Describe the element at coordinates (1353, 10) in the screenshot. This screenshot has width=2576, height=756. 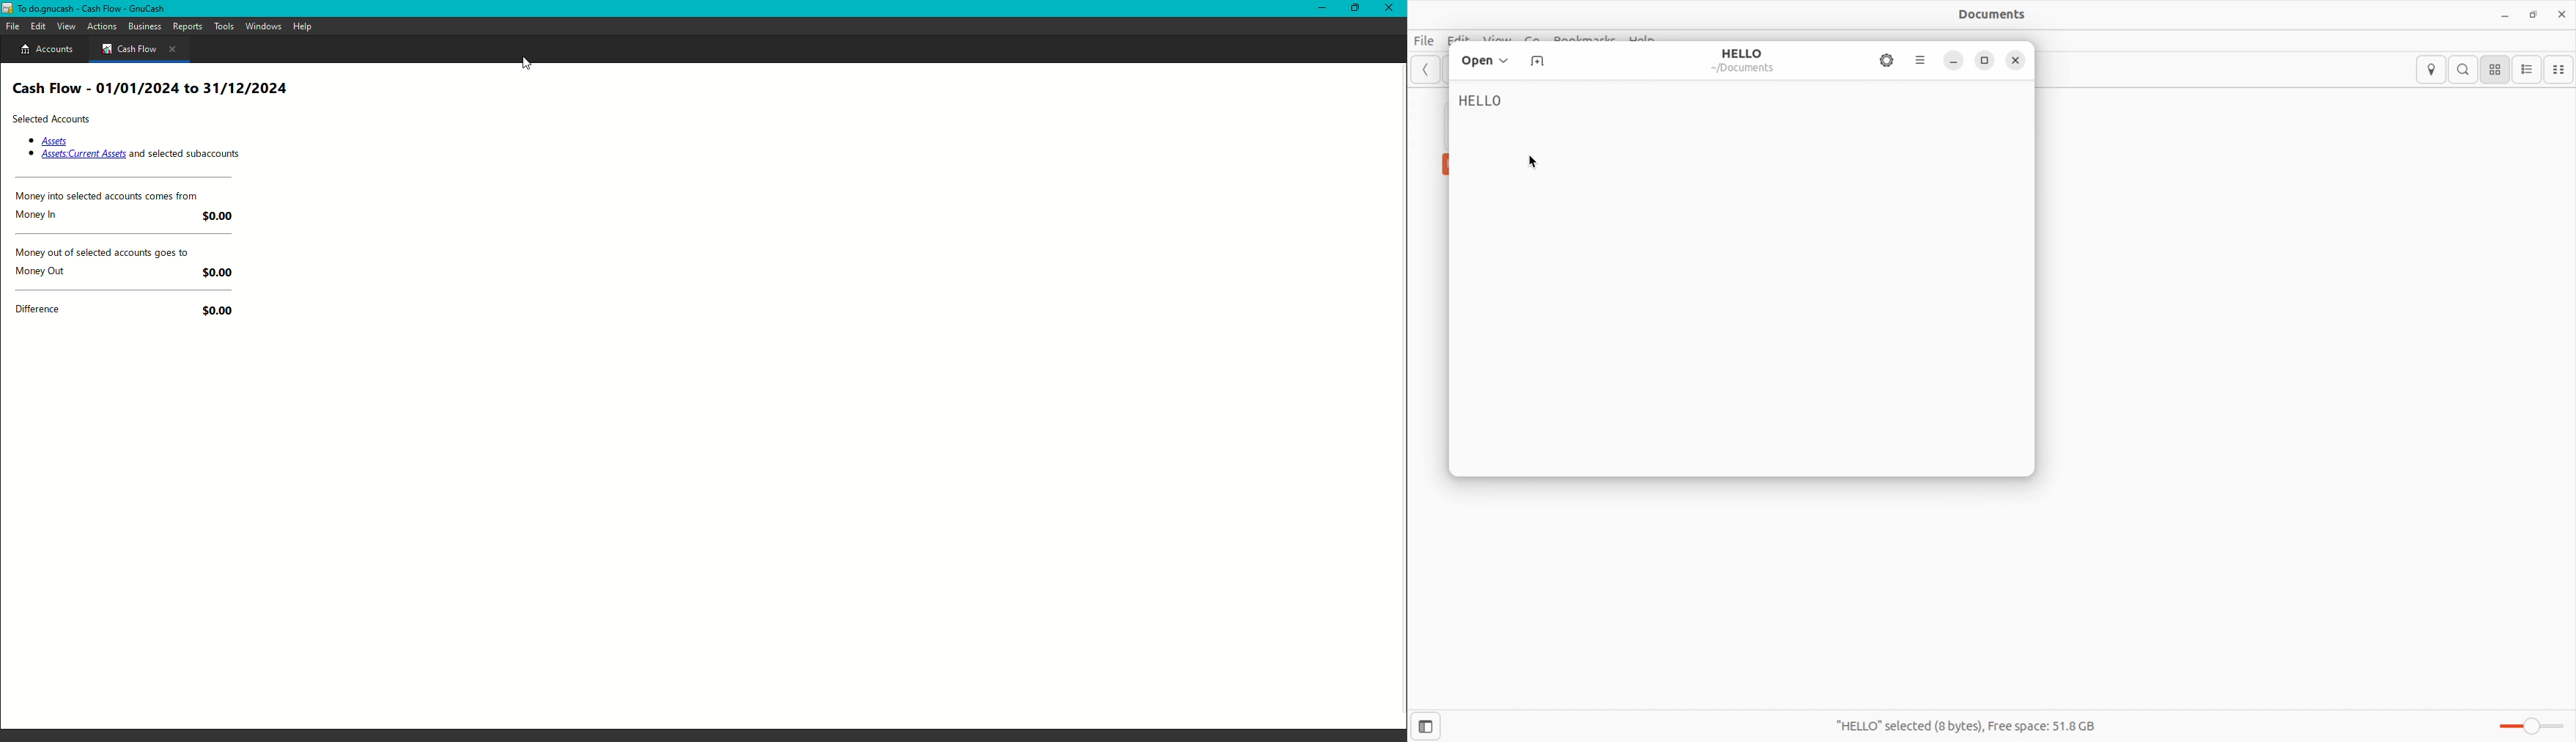
I see `Minimize` at that location.